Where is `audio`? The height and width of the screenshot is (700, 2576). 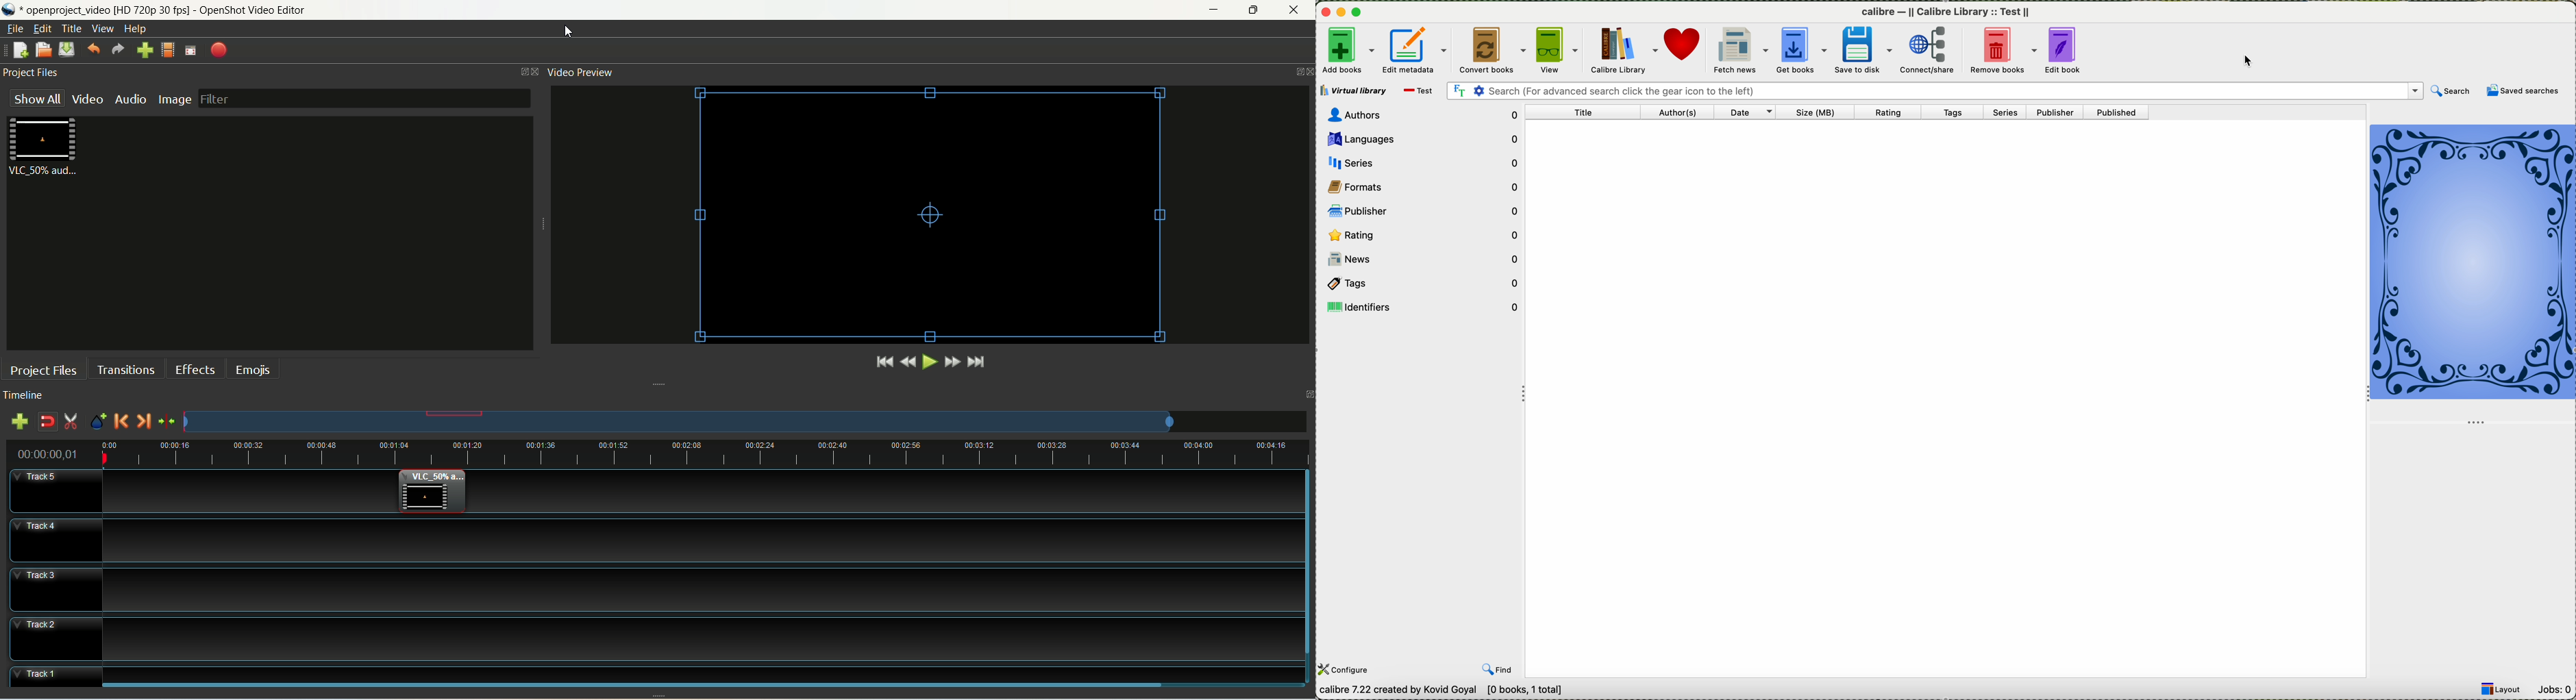 audio is located at coordinates (129, 99).